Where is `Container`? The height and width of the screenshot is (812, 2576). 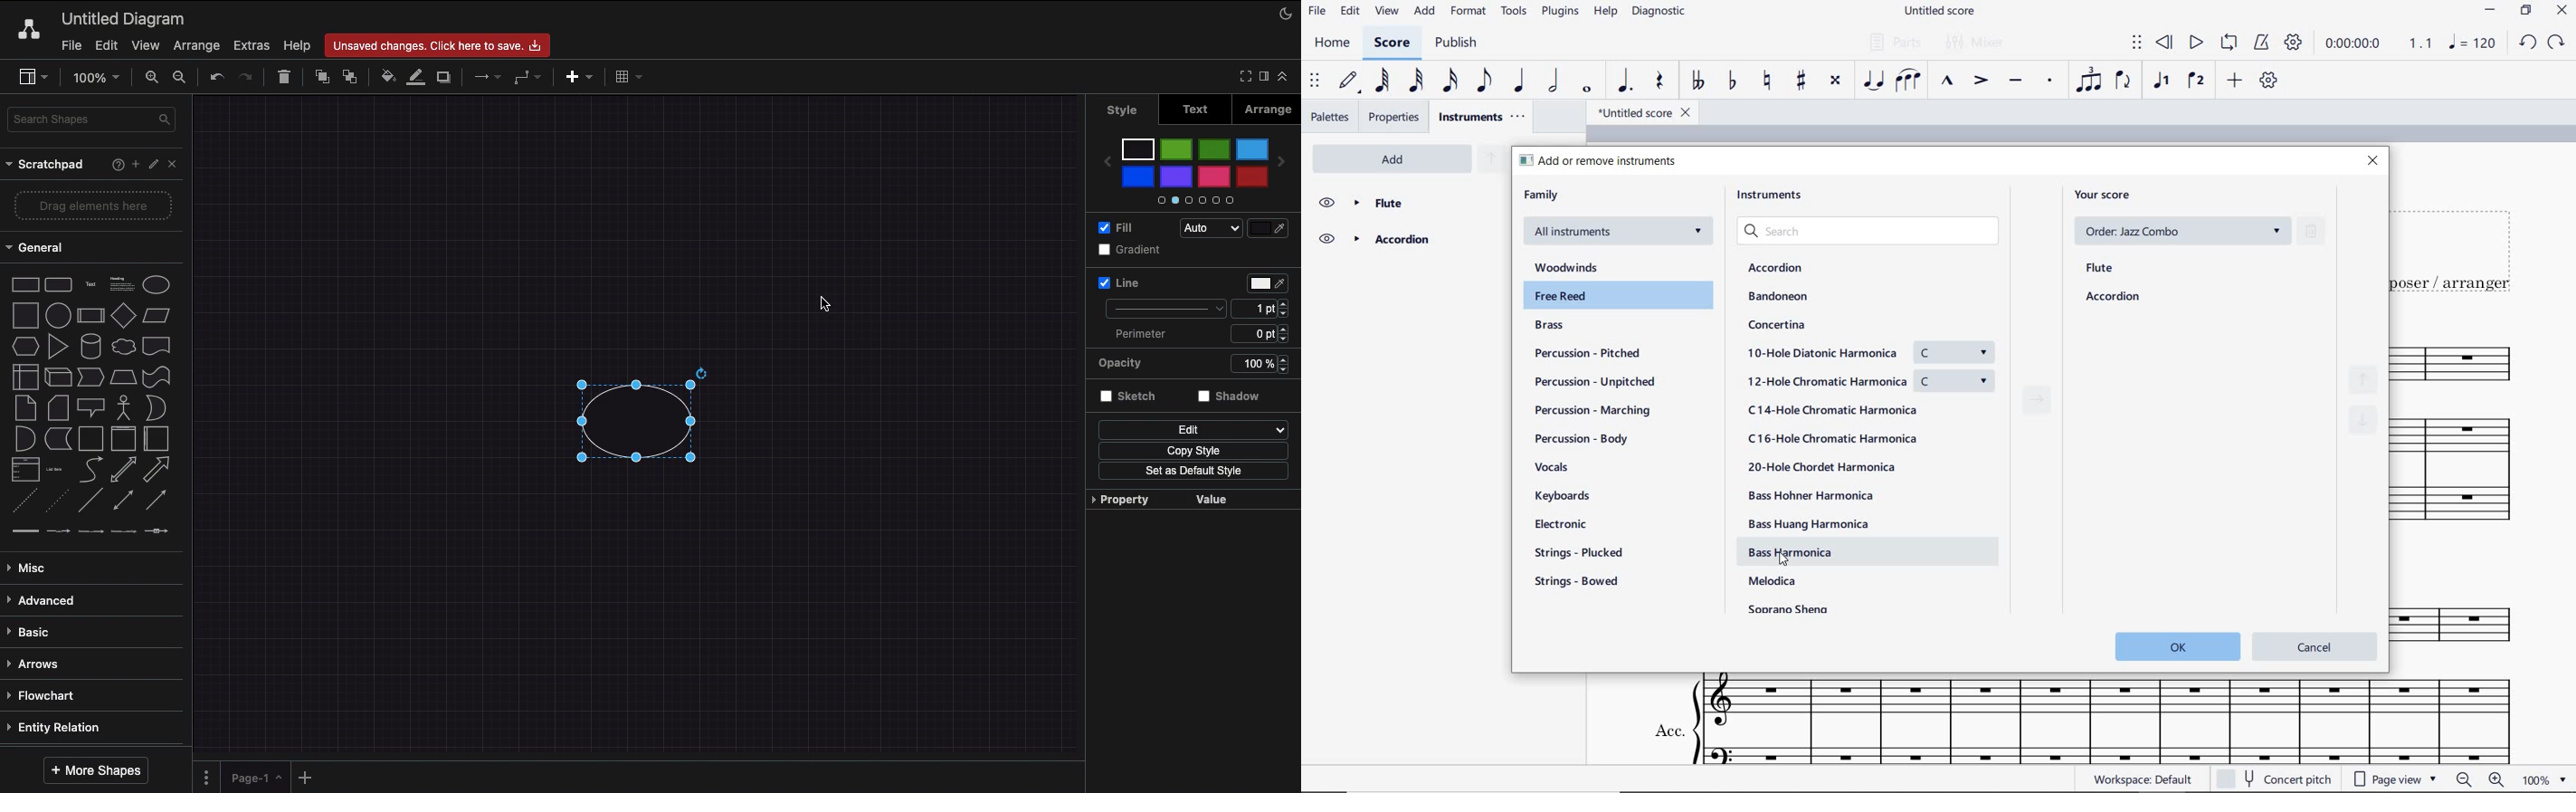 Container is located at coordinates (90, 438).